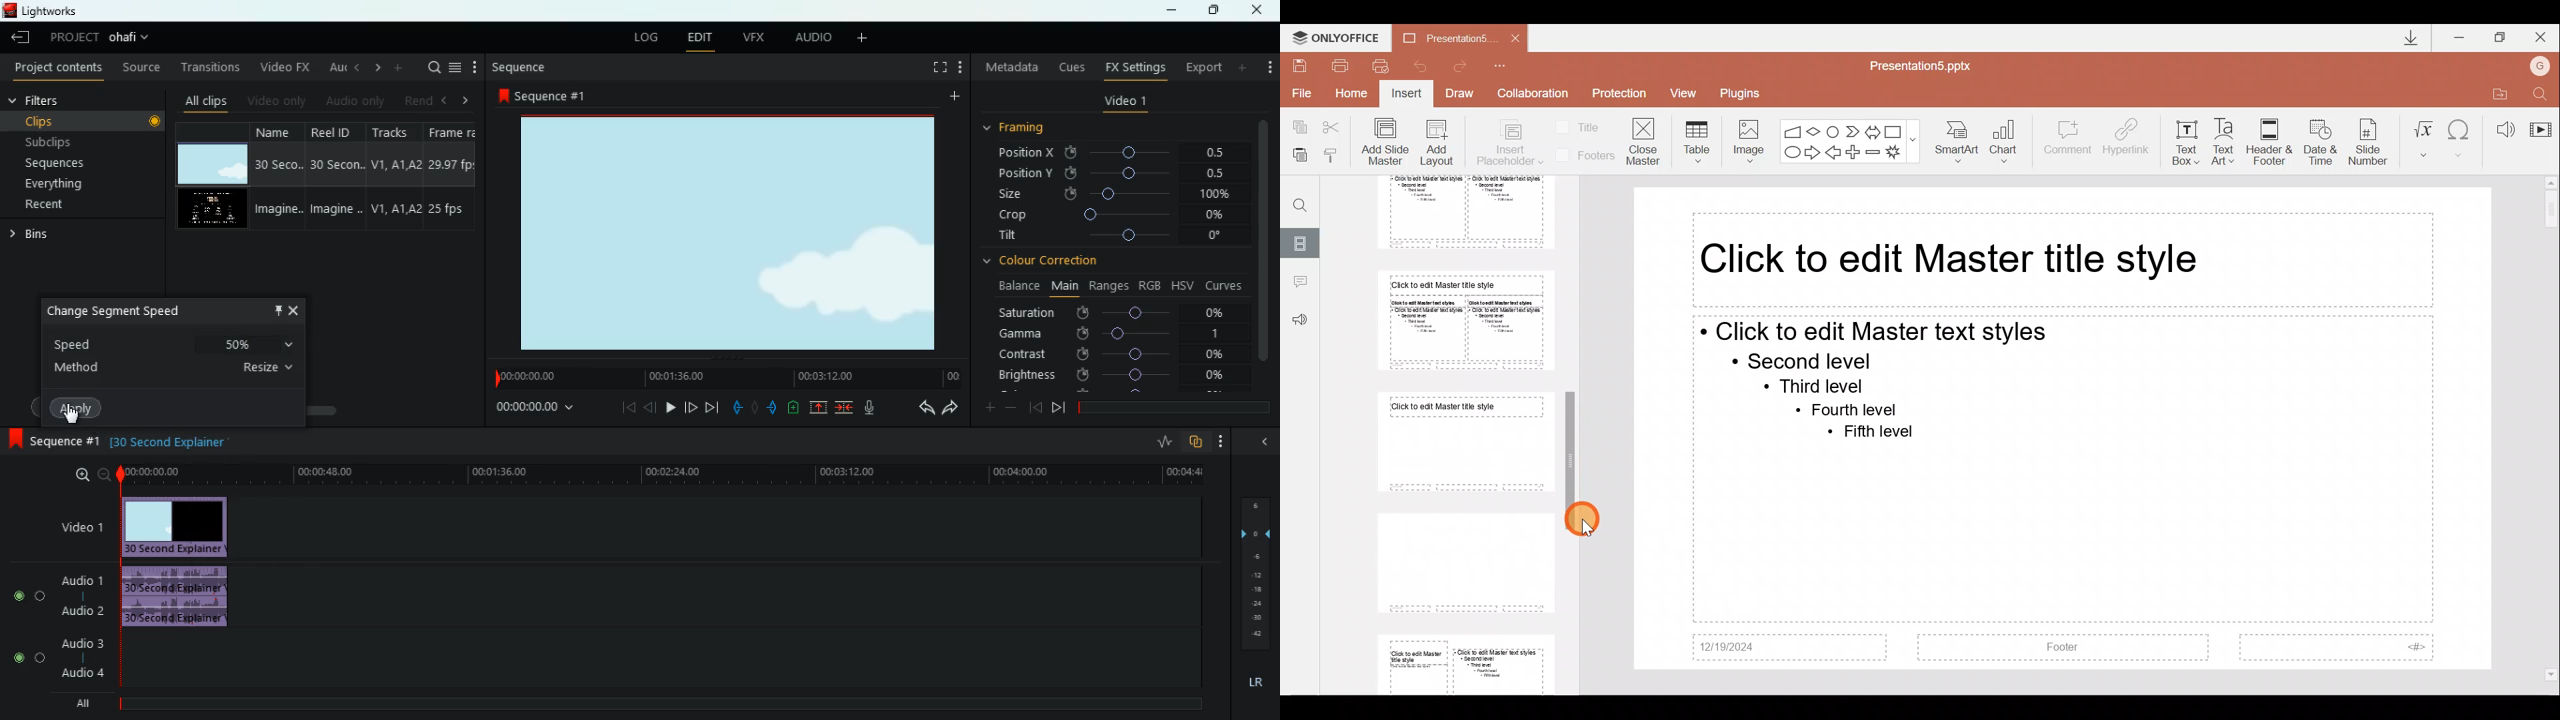 Image resolution: width=2576 pixels, height=728 pixels. Describe the element at coordinates (1695, 141) in the screenshot. I see `Table` at that location.